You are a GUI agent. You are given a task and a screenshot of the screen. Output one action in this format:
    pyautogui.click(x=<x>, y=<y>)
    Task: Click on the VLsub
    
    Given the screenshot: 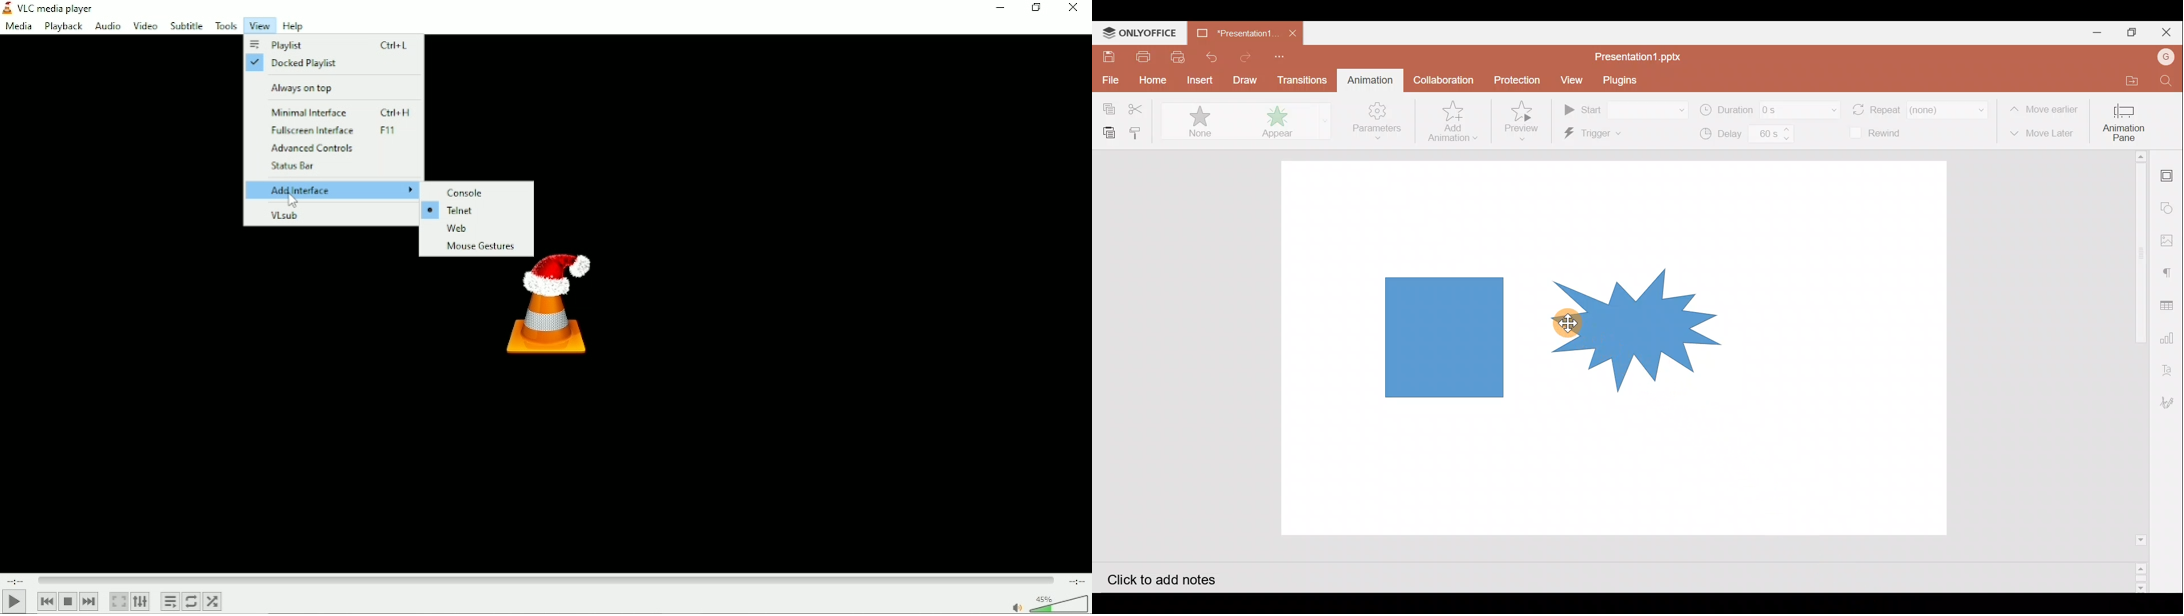 What is the action you would take?
    pyautogui.click(x=285, y=215)
    